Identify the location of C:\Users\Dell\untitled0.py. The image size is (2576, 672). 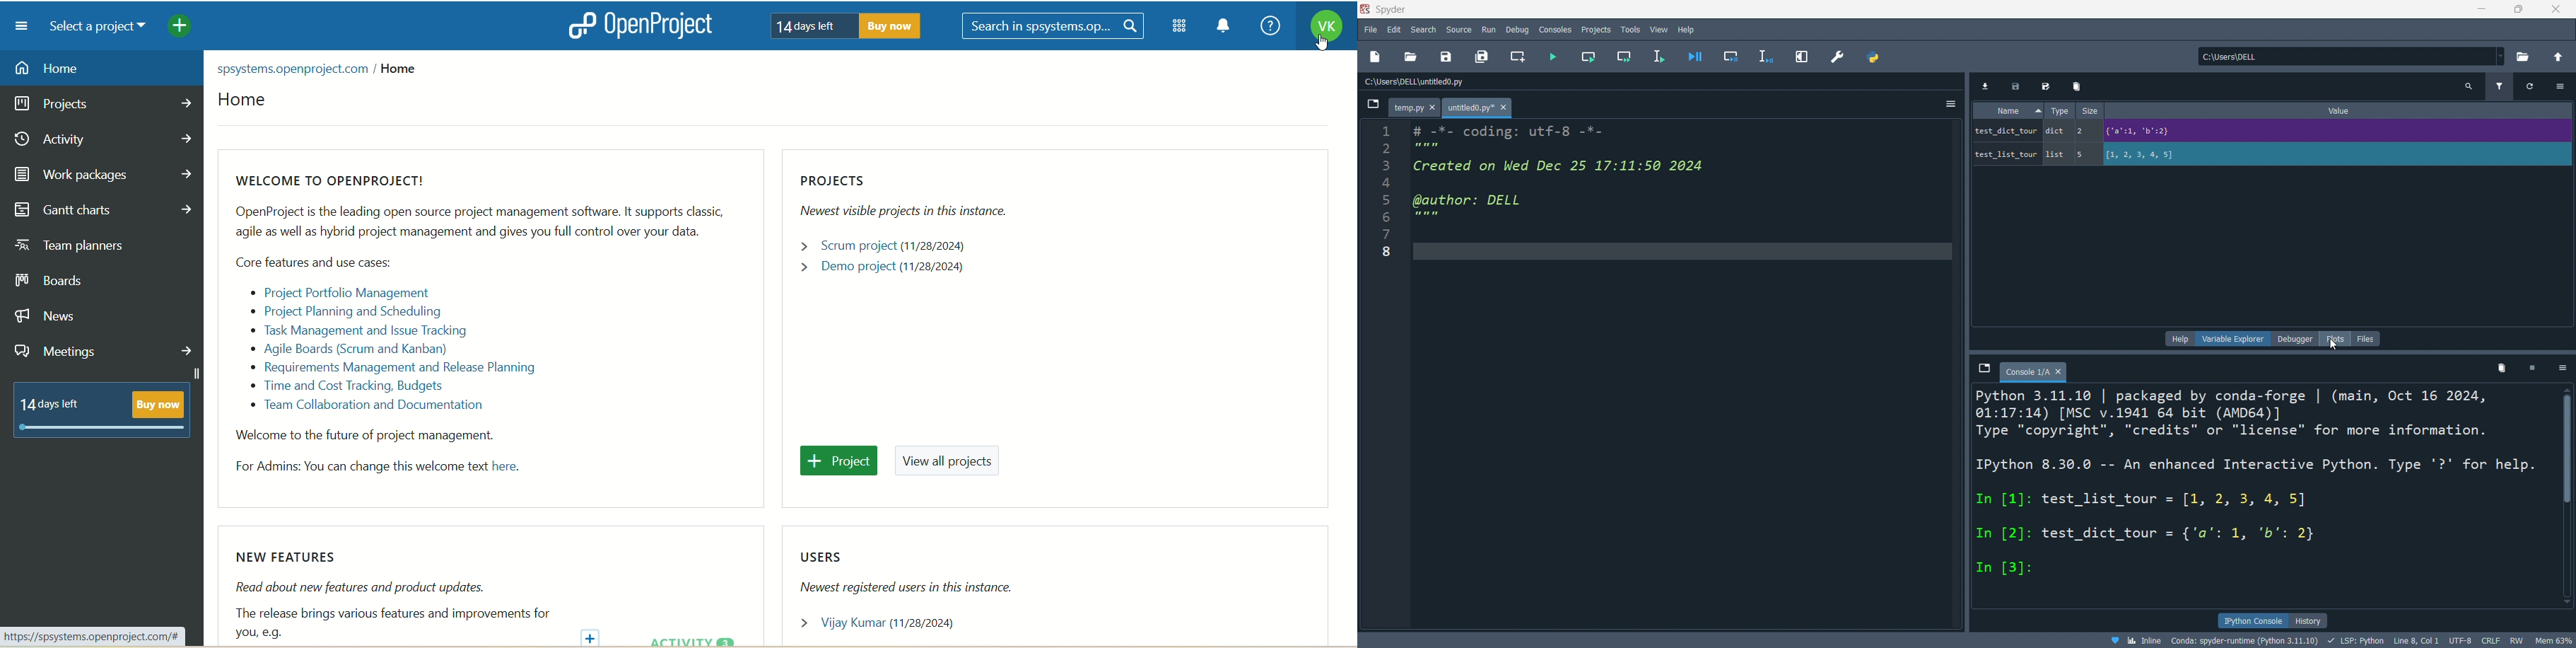
(1527, 83).